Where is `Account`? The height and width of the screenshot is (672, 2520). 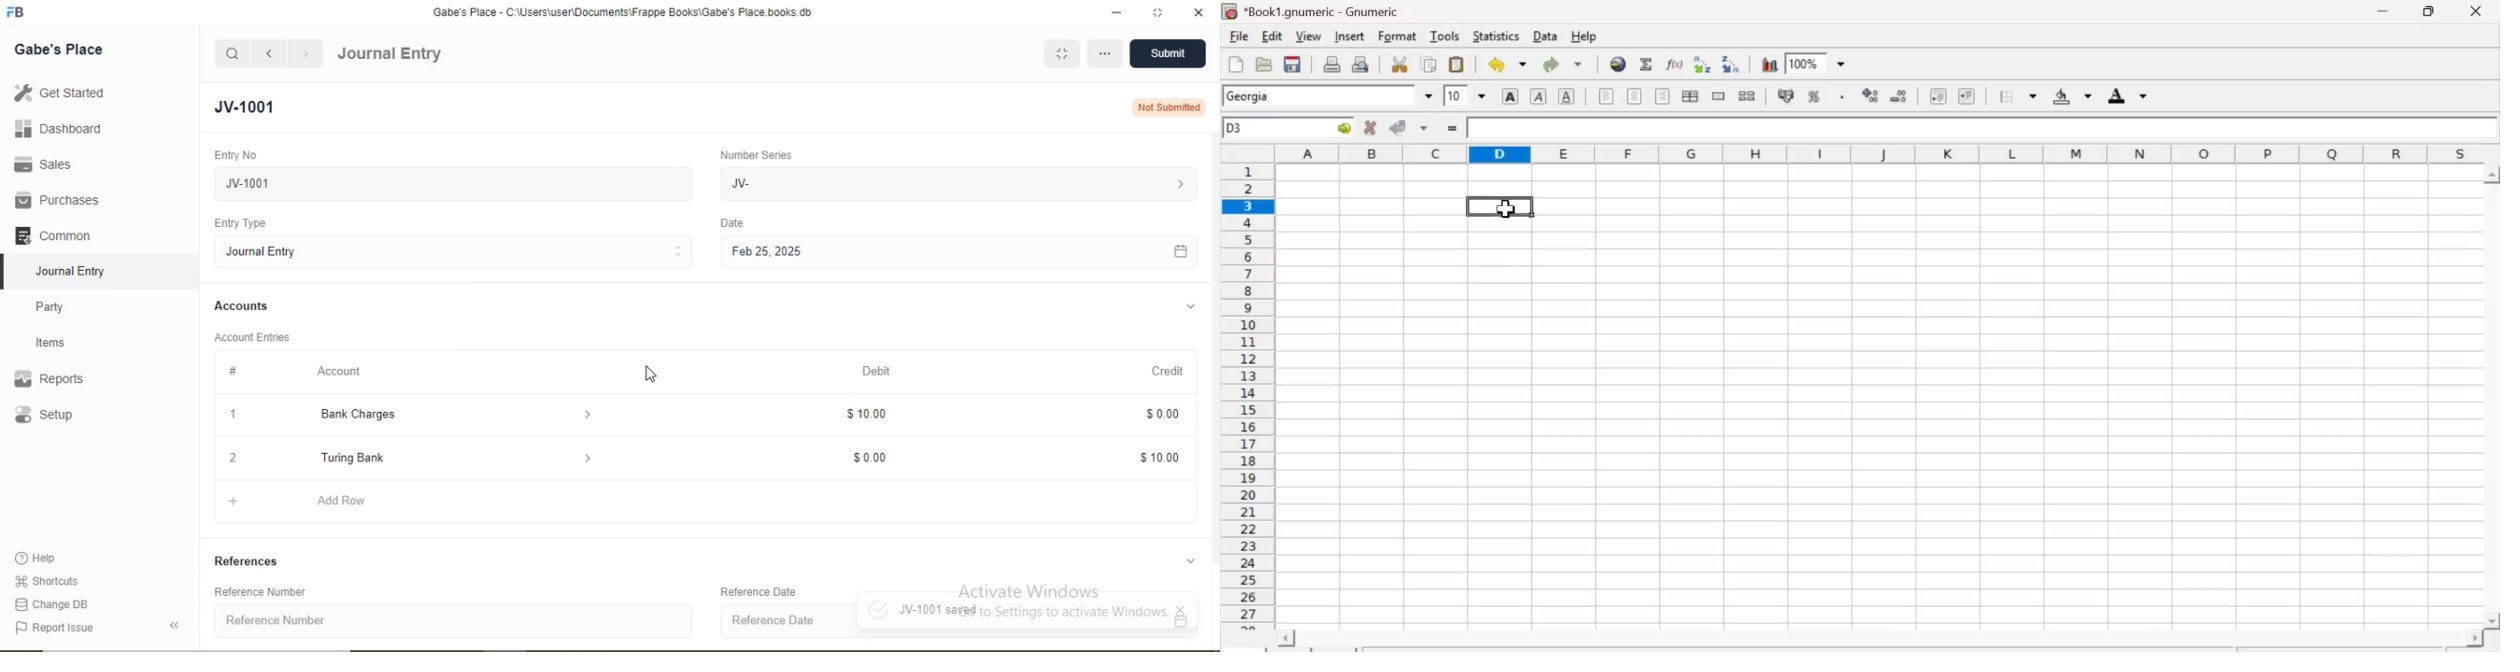
Account is located at coordinates (340, 371).